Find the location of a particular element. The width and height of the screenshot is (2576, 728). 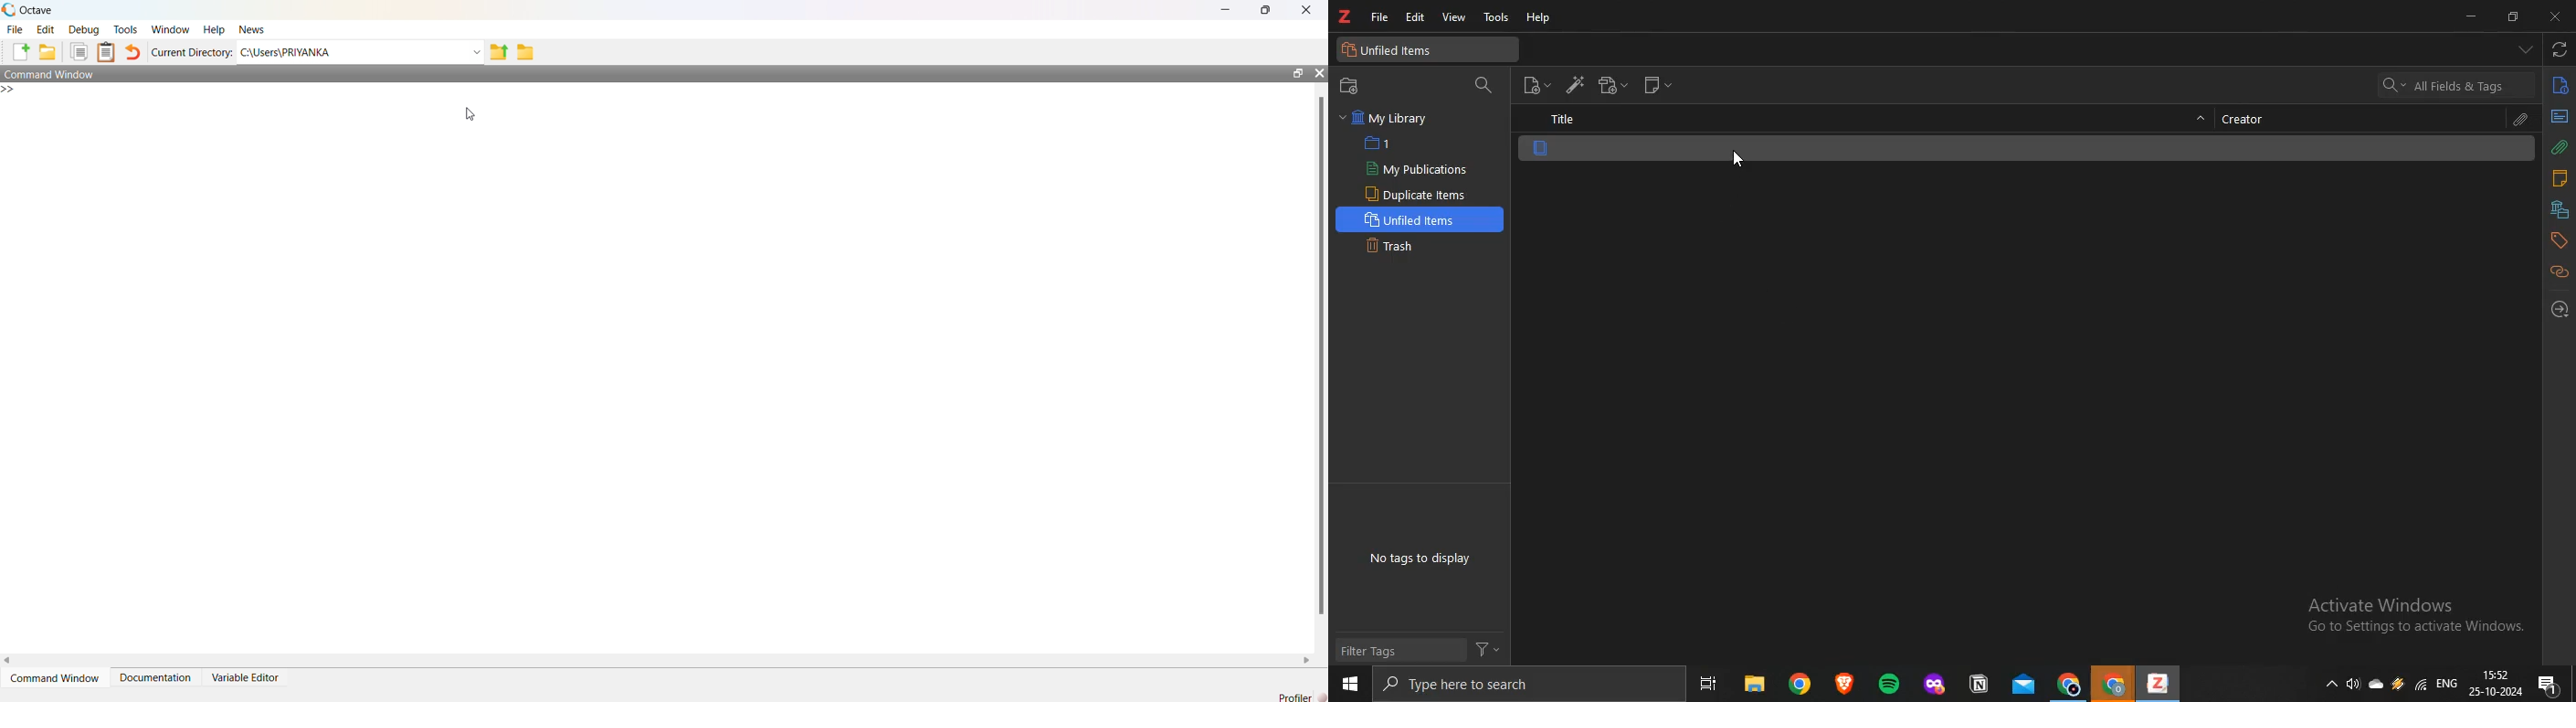

info is located at coordinates (2560, 89).